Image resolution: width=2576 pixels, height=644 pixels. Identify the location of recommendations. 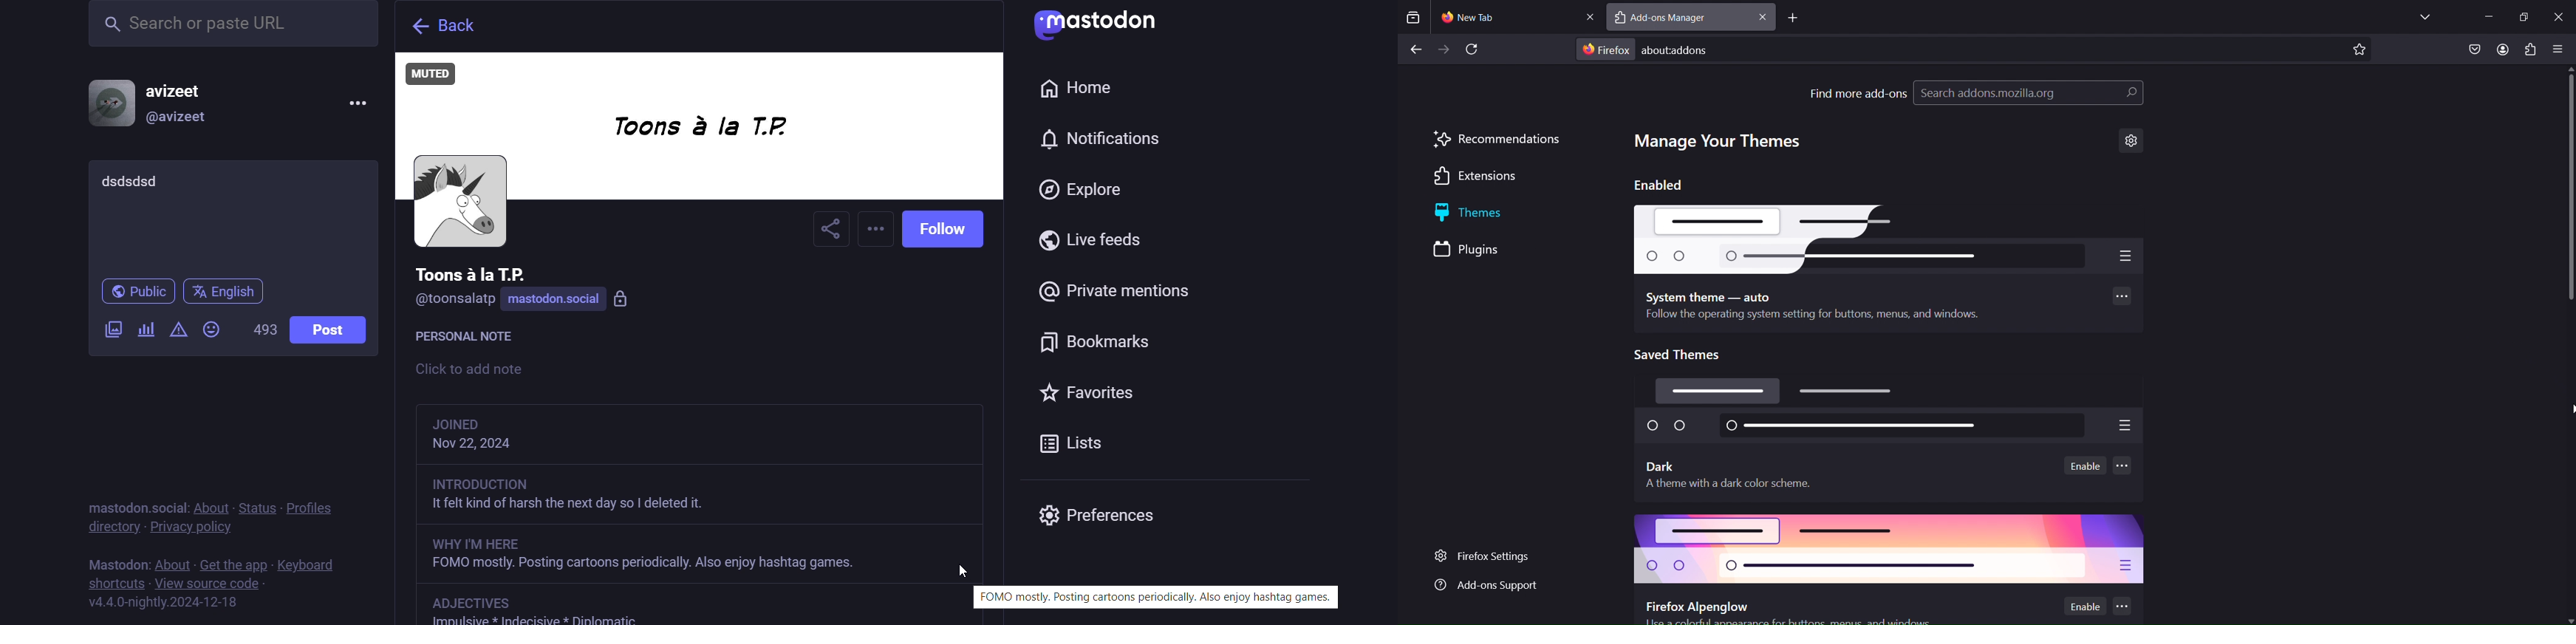
(1497, 139).